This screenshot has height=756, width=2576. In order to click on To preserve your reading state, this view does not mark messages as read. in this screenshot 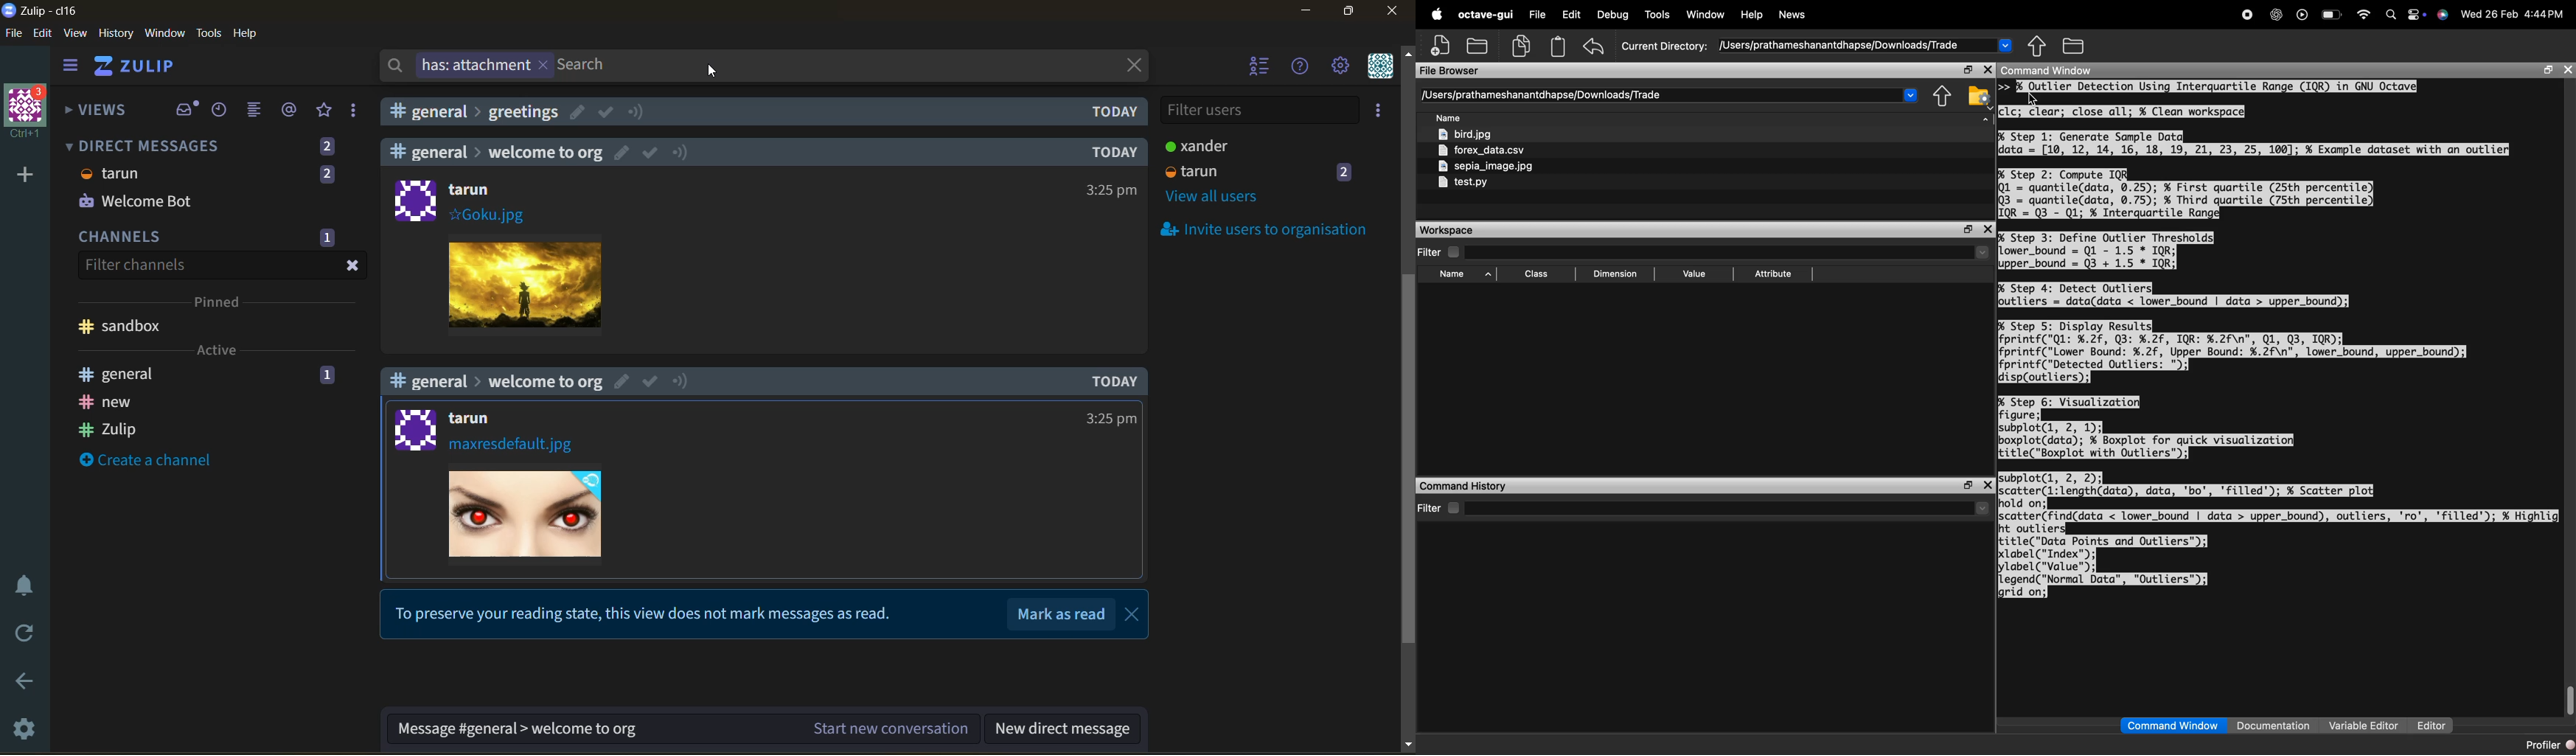, I will do `click(648, 616)`.